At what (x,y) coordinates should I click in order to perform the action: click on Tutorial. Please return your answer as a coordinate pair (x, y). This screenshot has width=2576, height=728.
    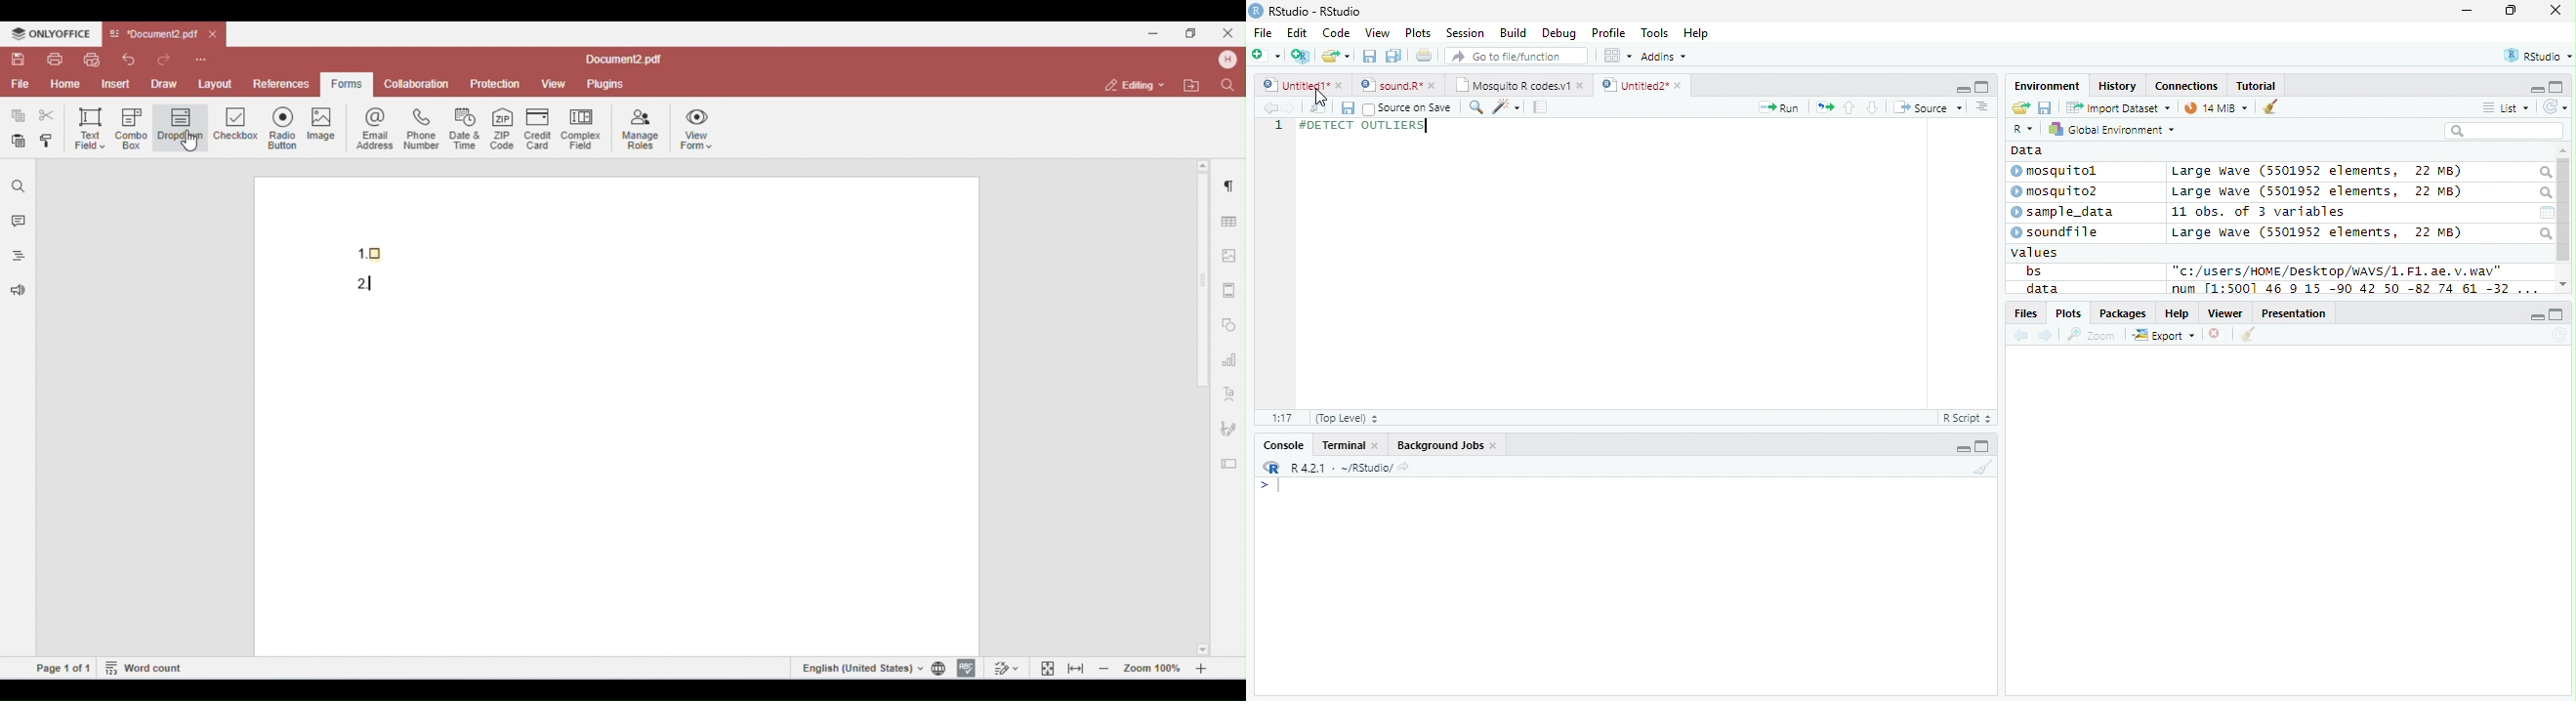
    Looking at the image, I should click on (2257, 87).